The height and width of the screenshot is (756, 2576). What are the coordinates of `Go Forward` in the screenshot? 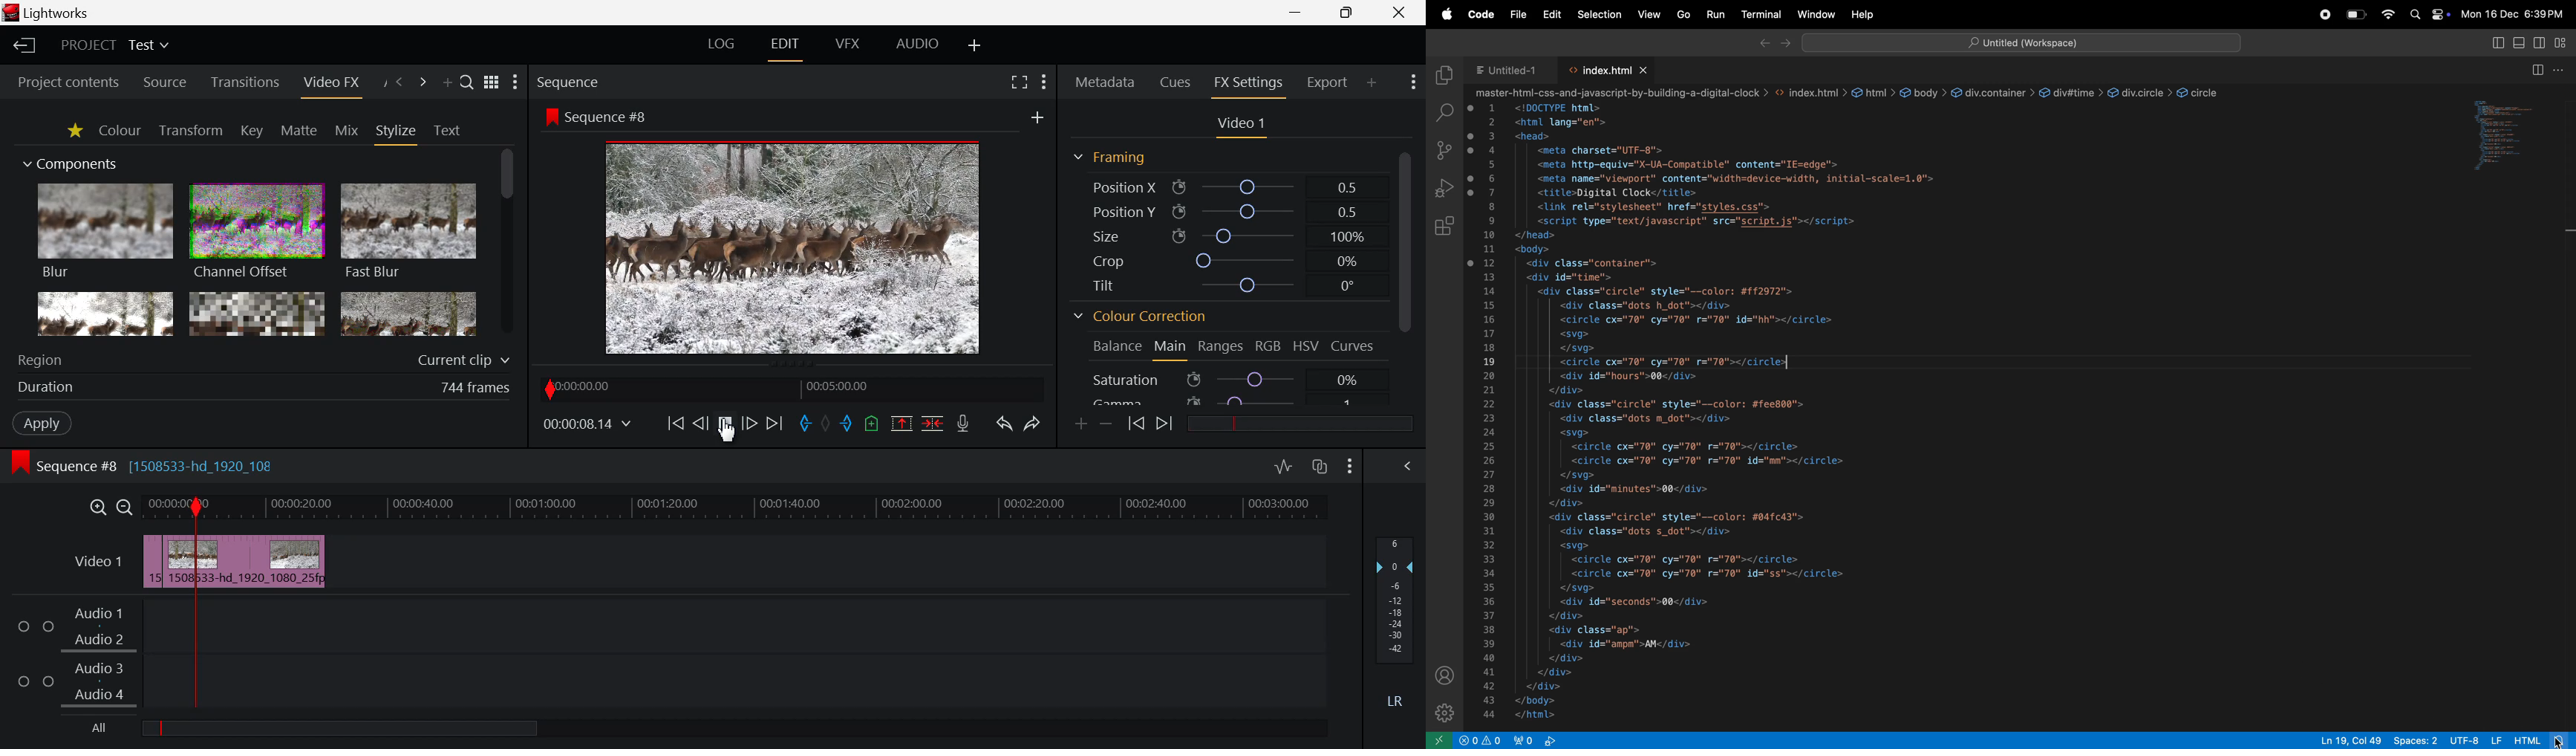 It's located at (749, 424).